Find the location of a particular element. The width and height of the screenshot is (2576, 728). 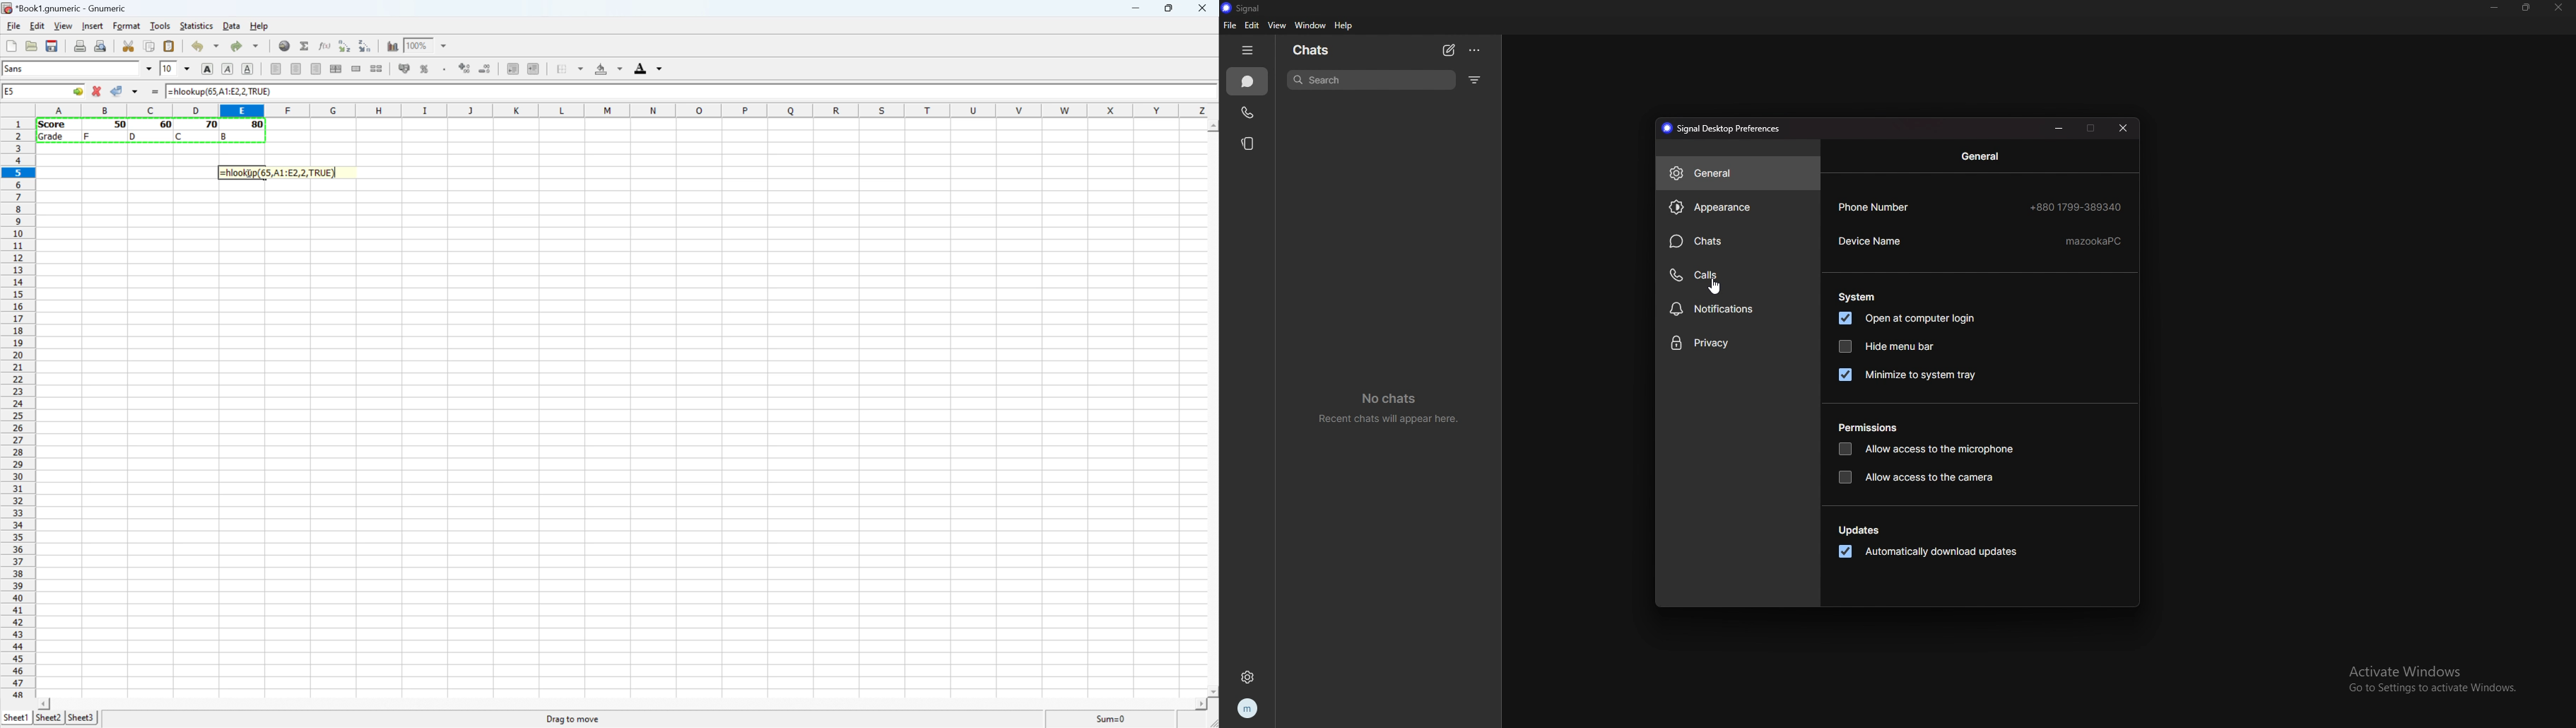

Row Numbers is located at coordinates (17, 408).